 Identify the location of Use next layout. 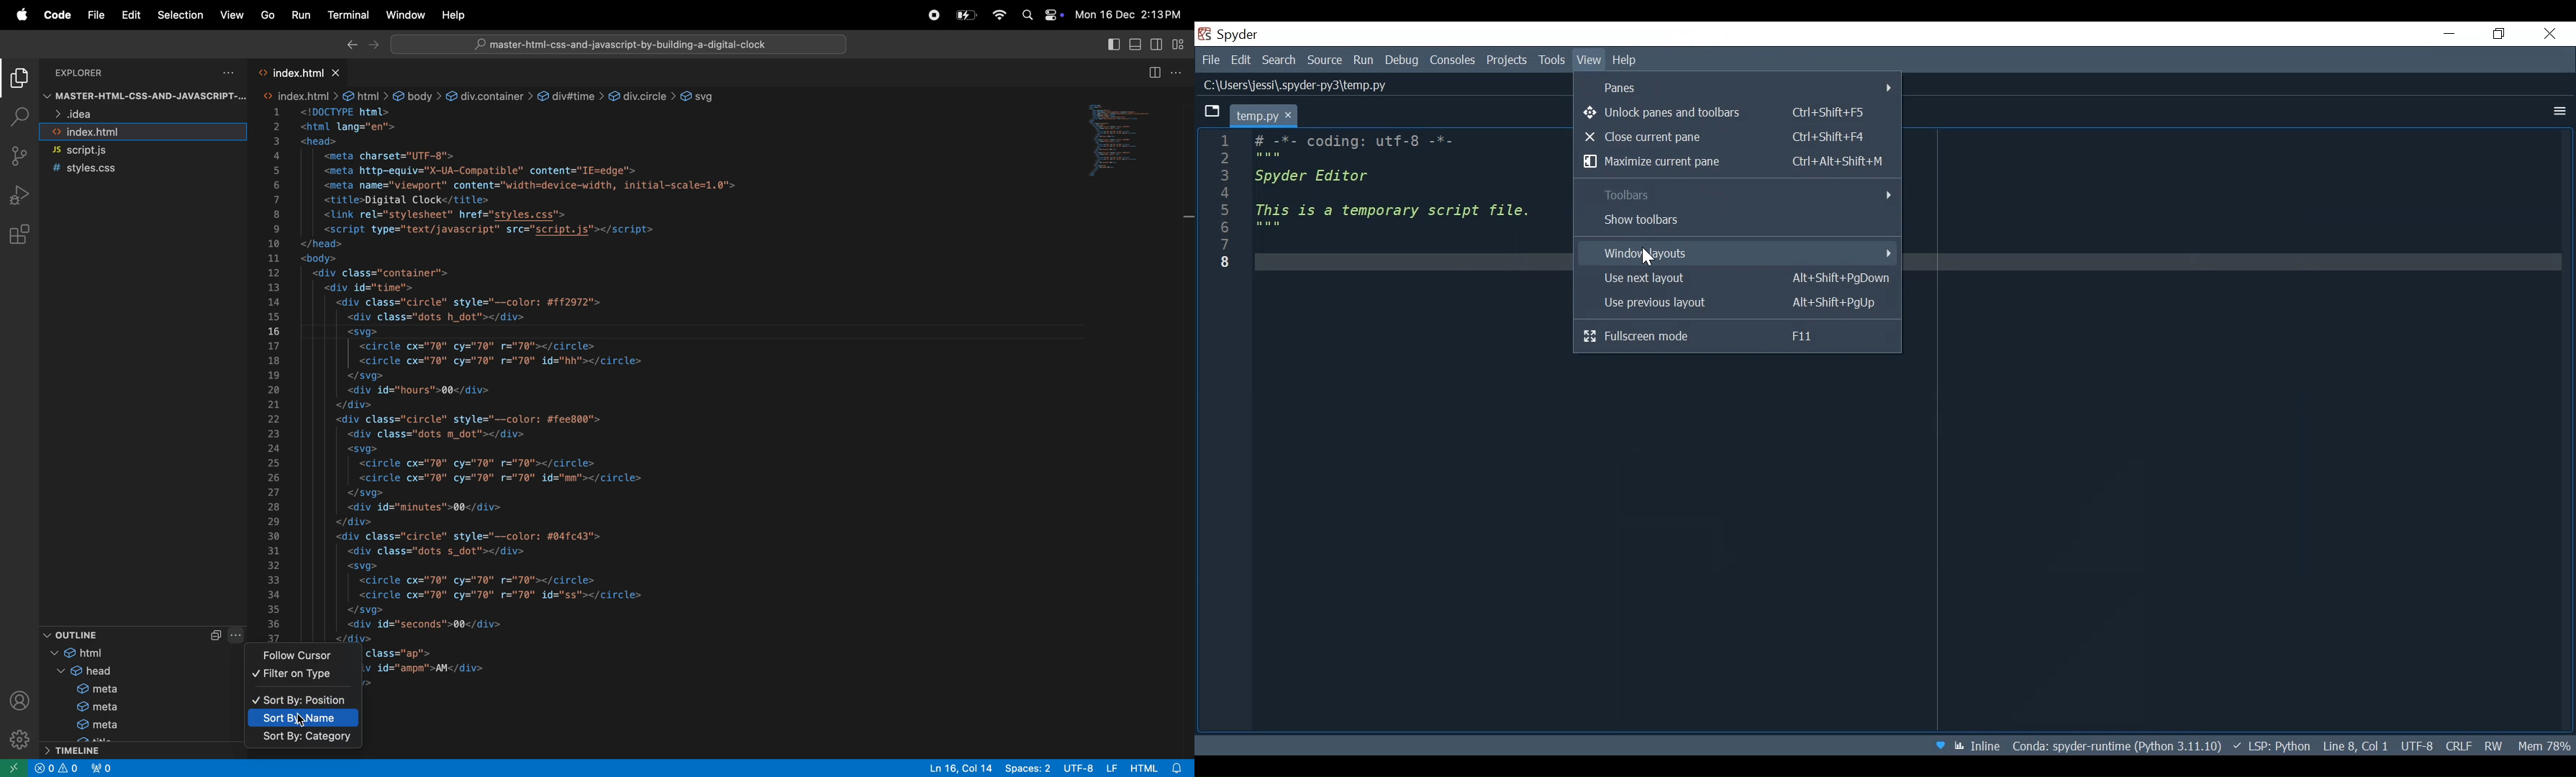
(1737, 278).